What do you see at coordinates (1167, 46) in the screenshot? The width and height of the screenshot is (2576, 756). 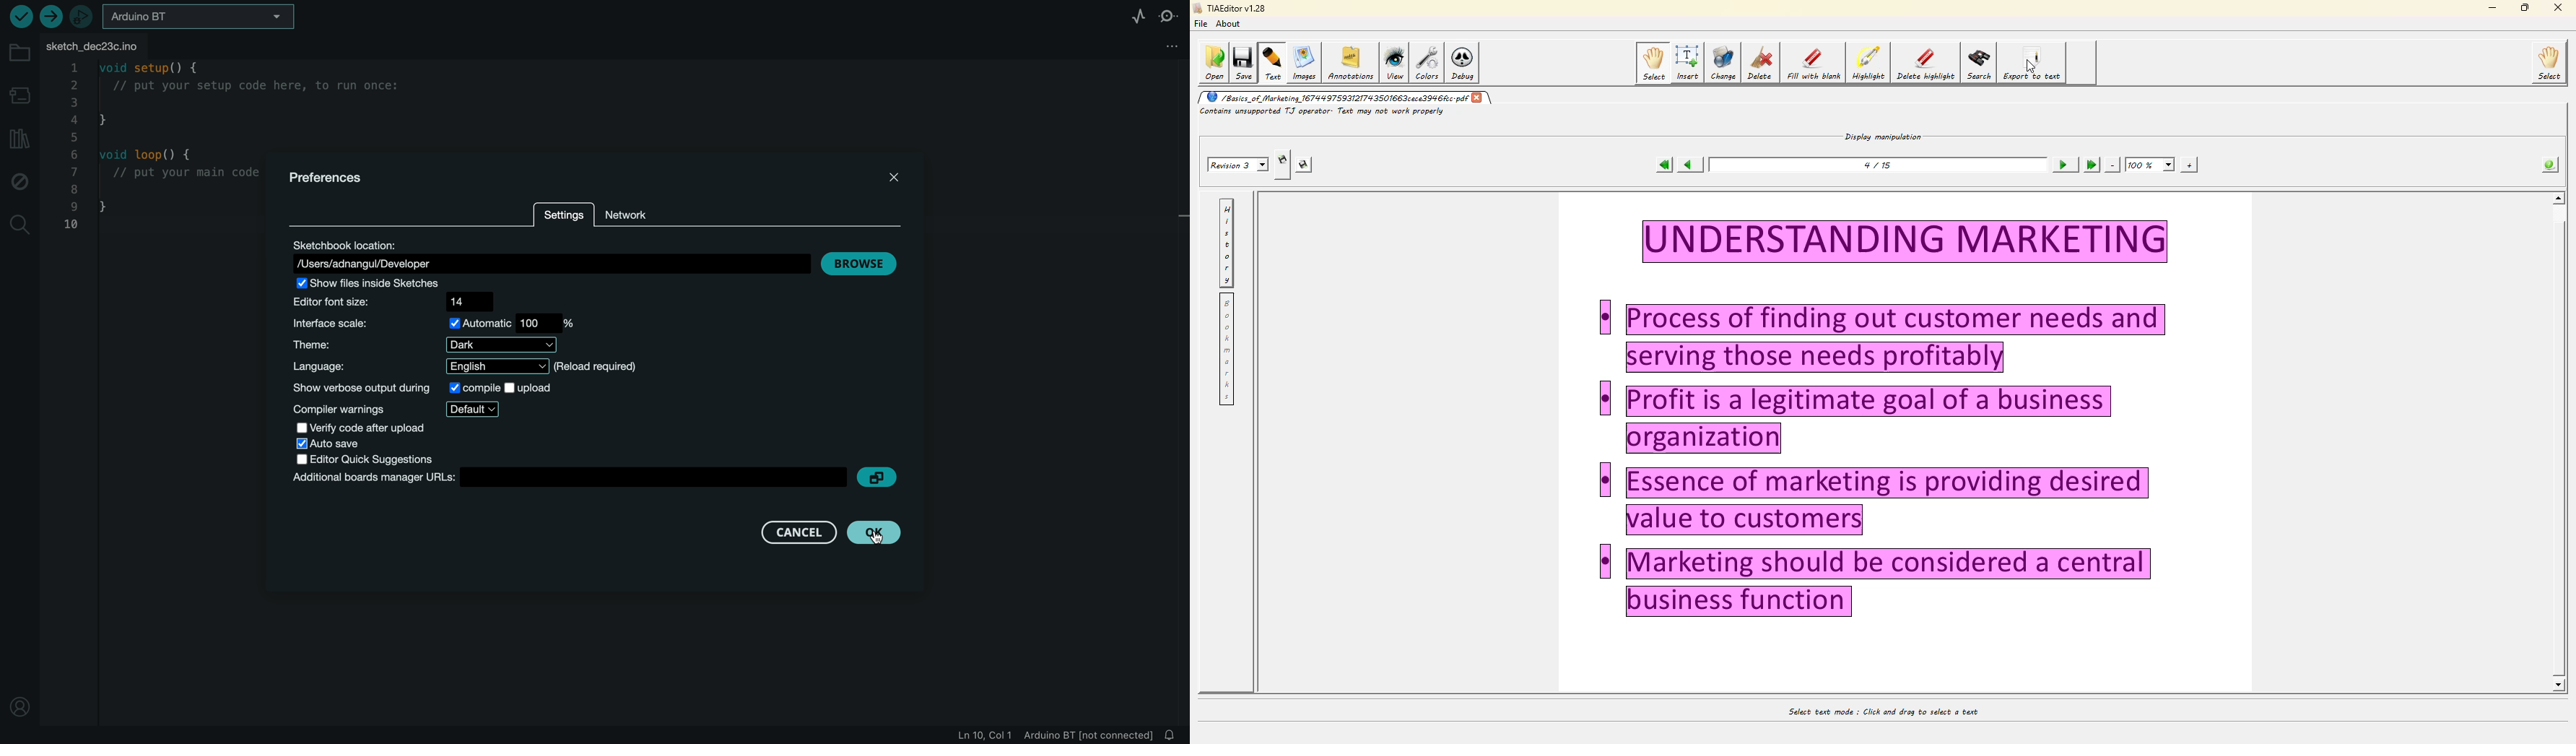 I see `file settings` at bounding box center [1167, 46].